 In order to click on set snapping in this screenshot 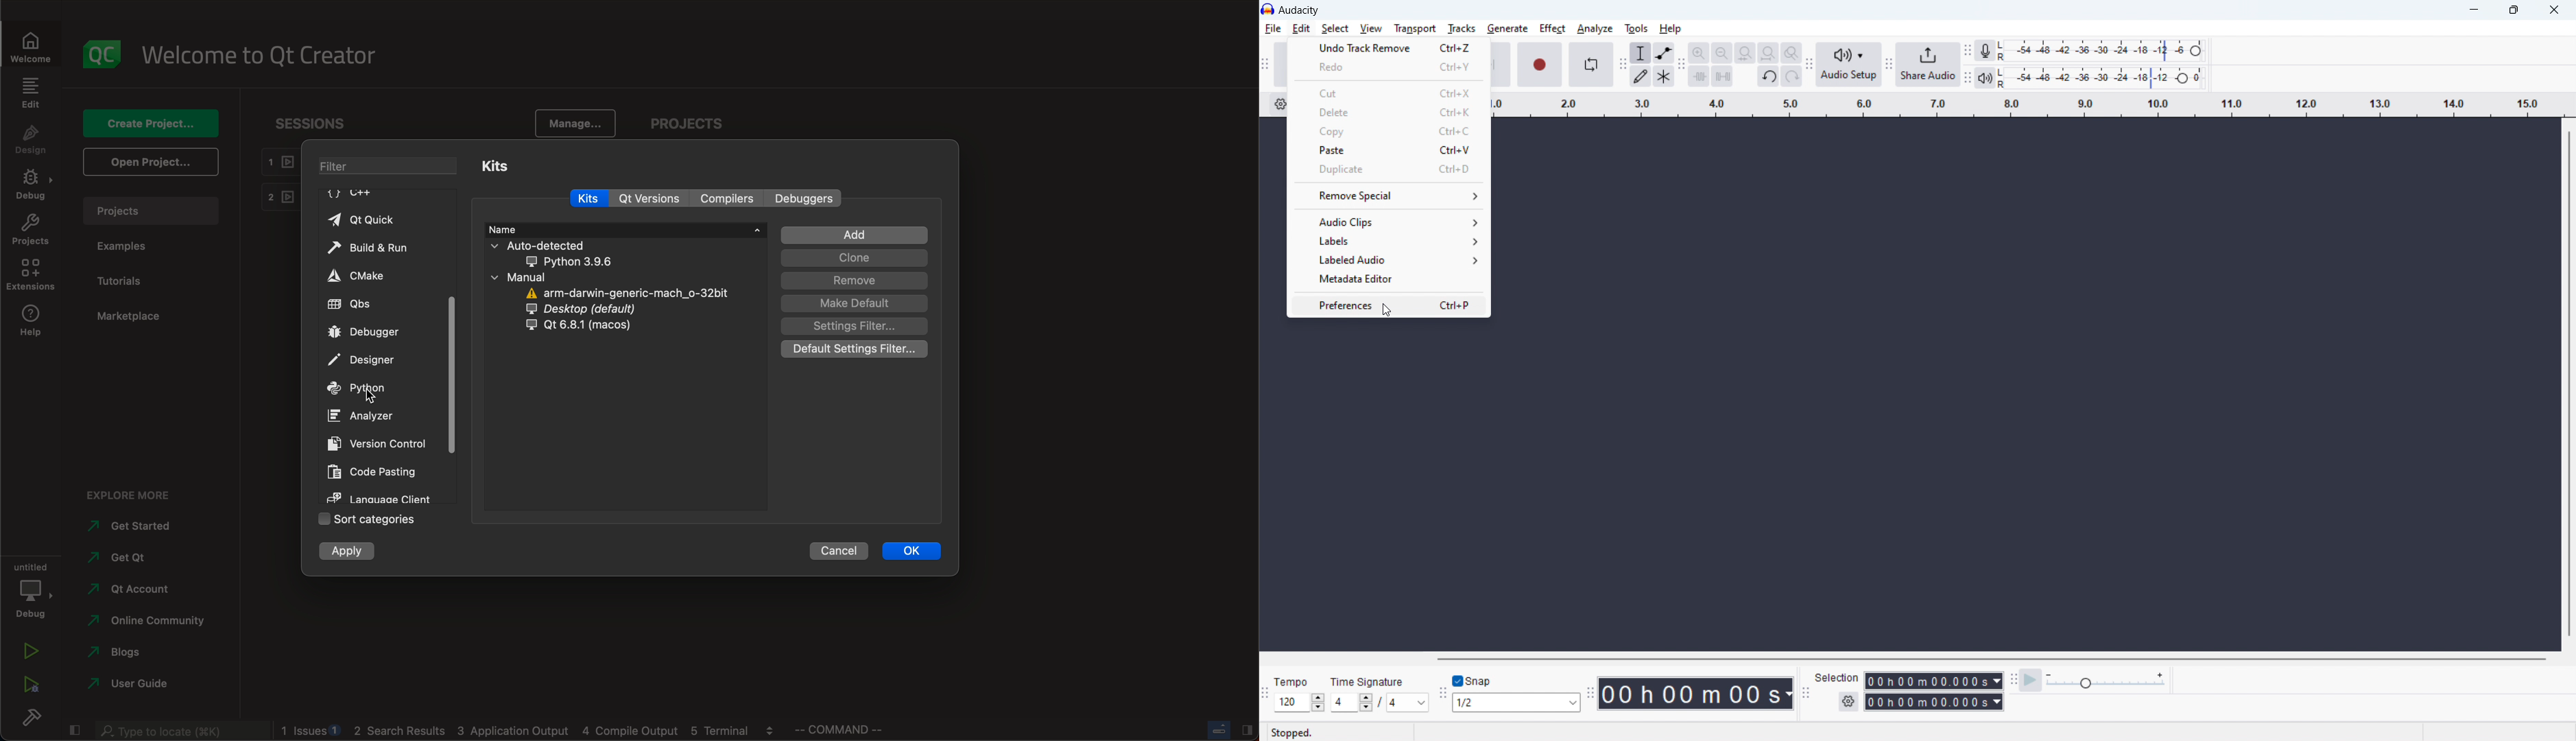, I will do `click(1516, 702)`.